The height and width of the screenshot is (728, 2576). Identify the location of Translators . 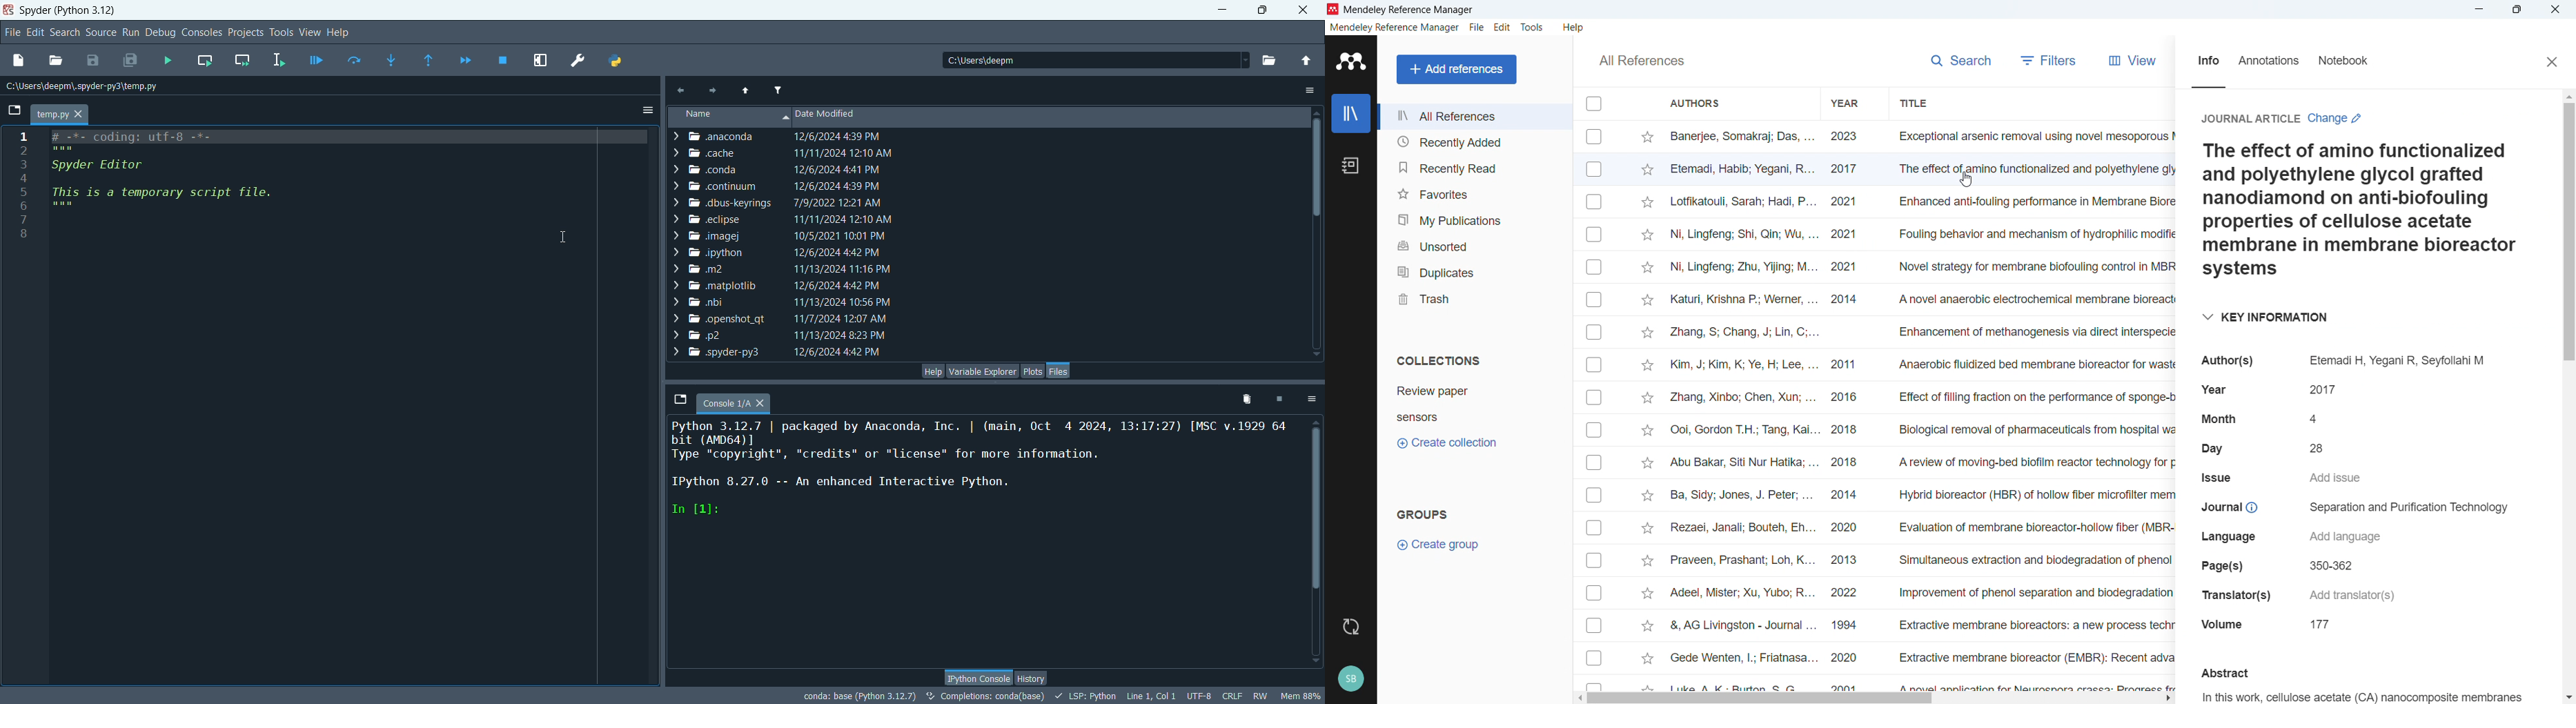
(2297, 594).